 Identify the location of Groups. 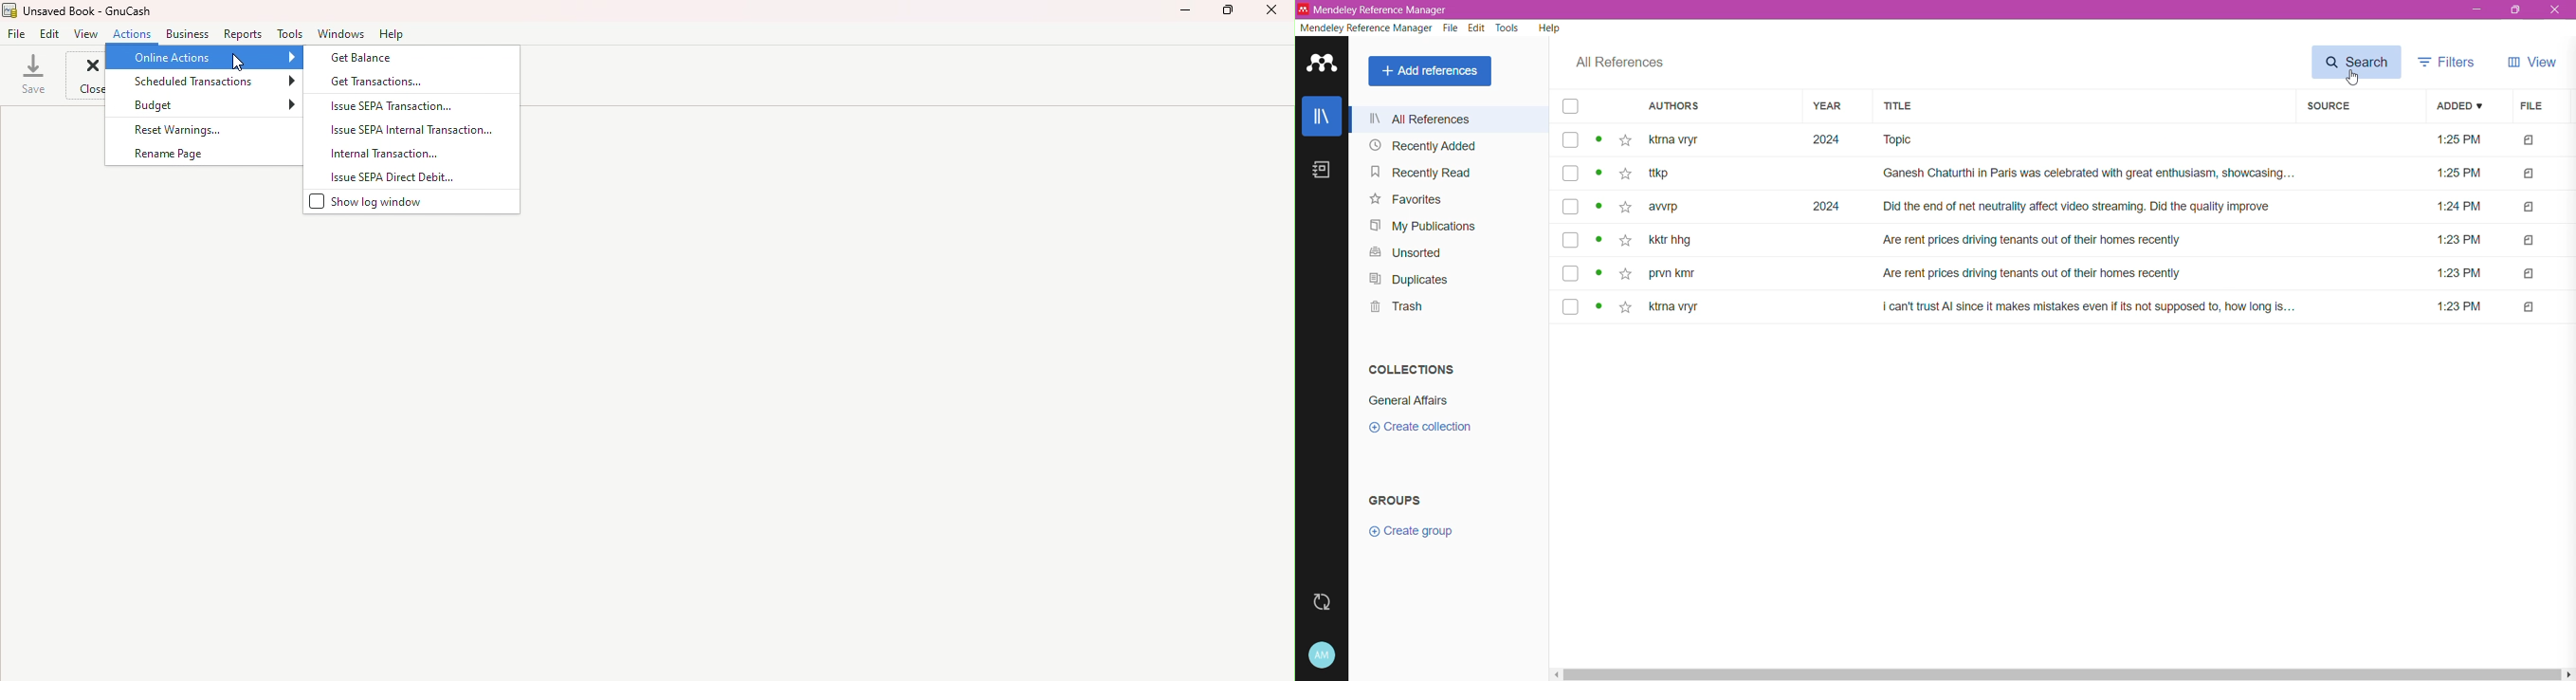
(1404, 501).